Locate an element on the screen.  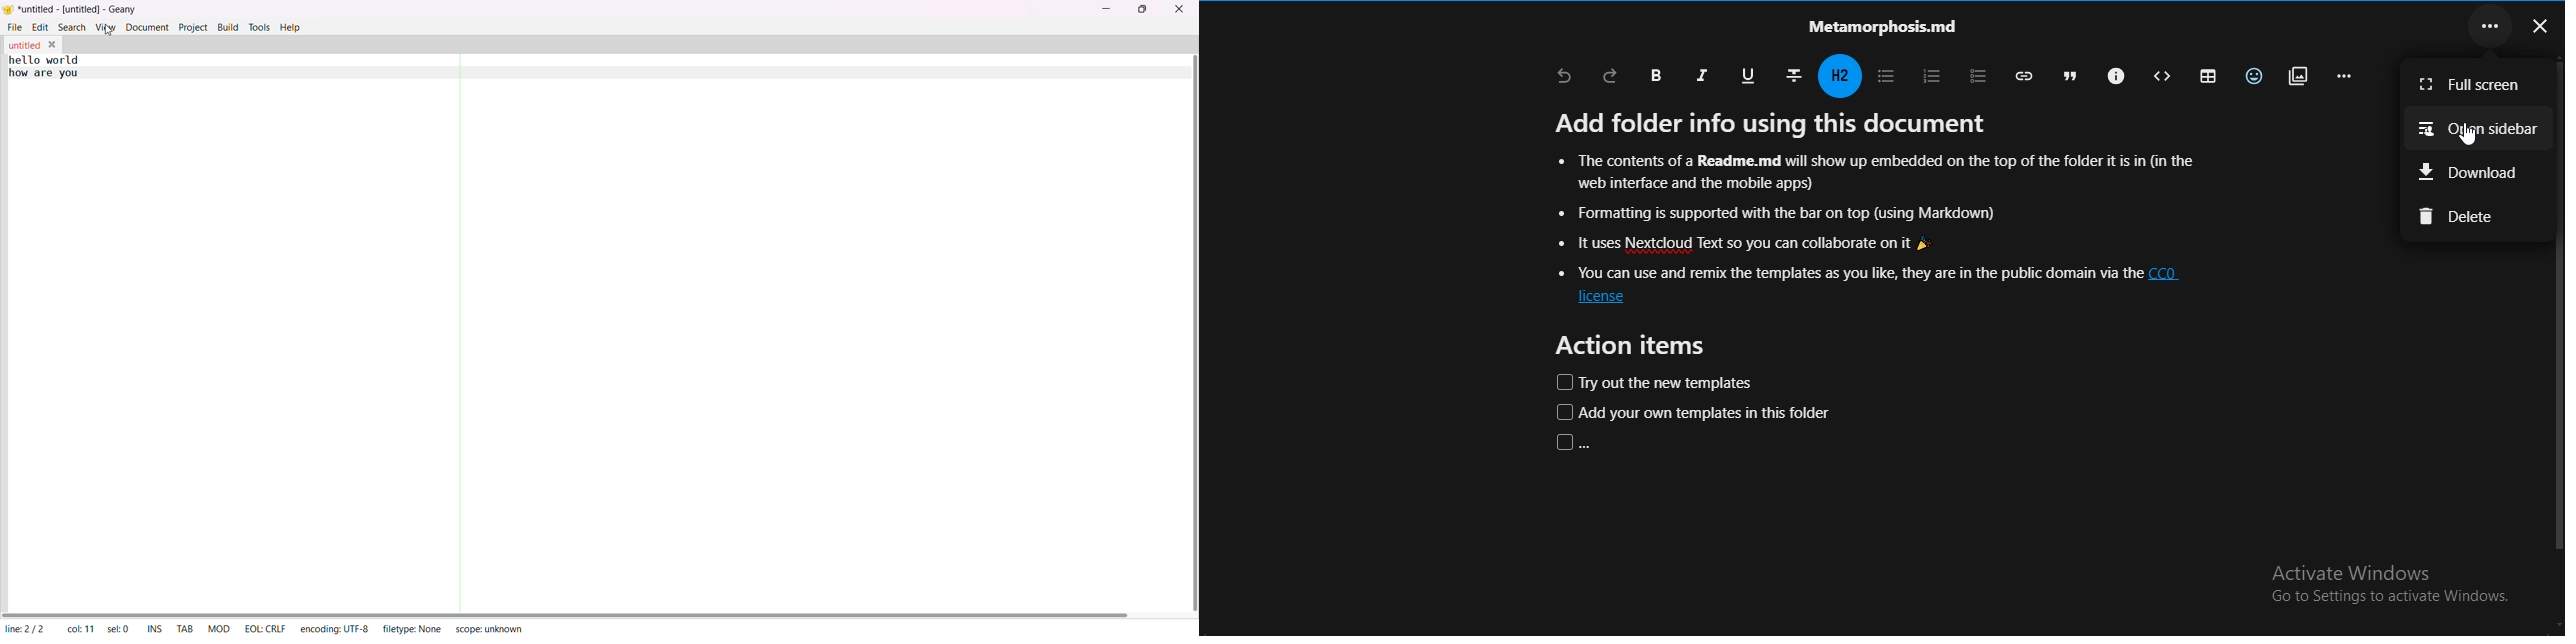
blockquote is located at coordinates (2068, 75).